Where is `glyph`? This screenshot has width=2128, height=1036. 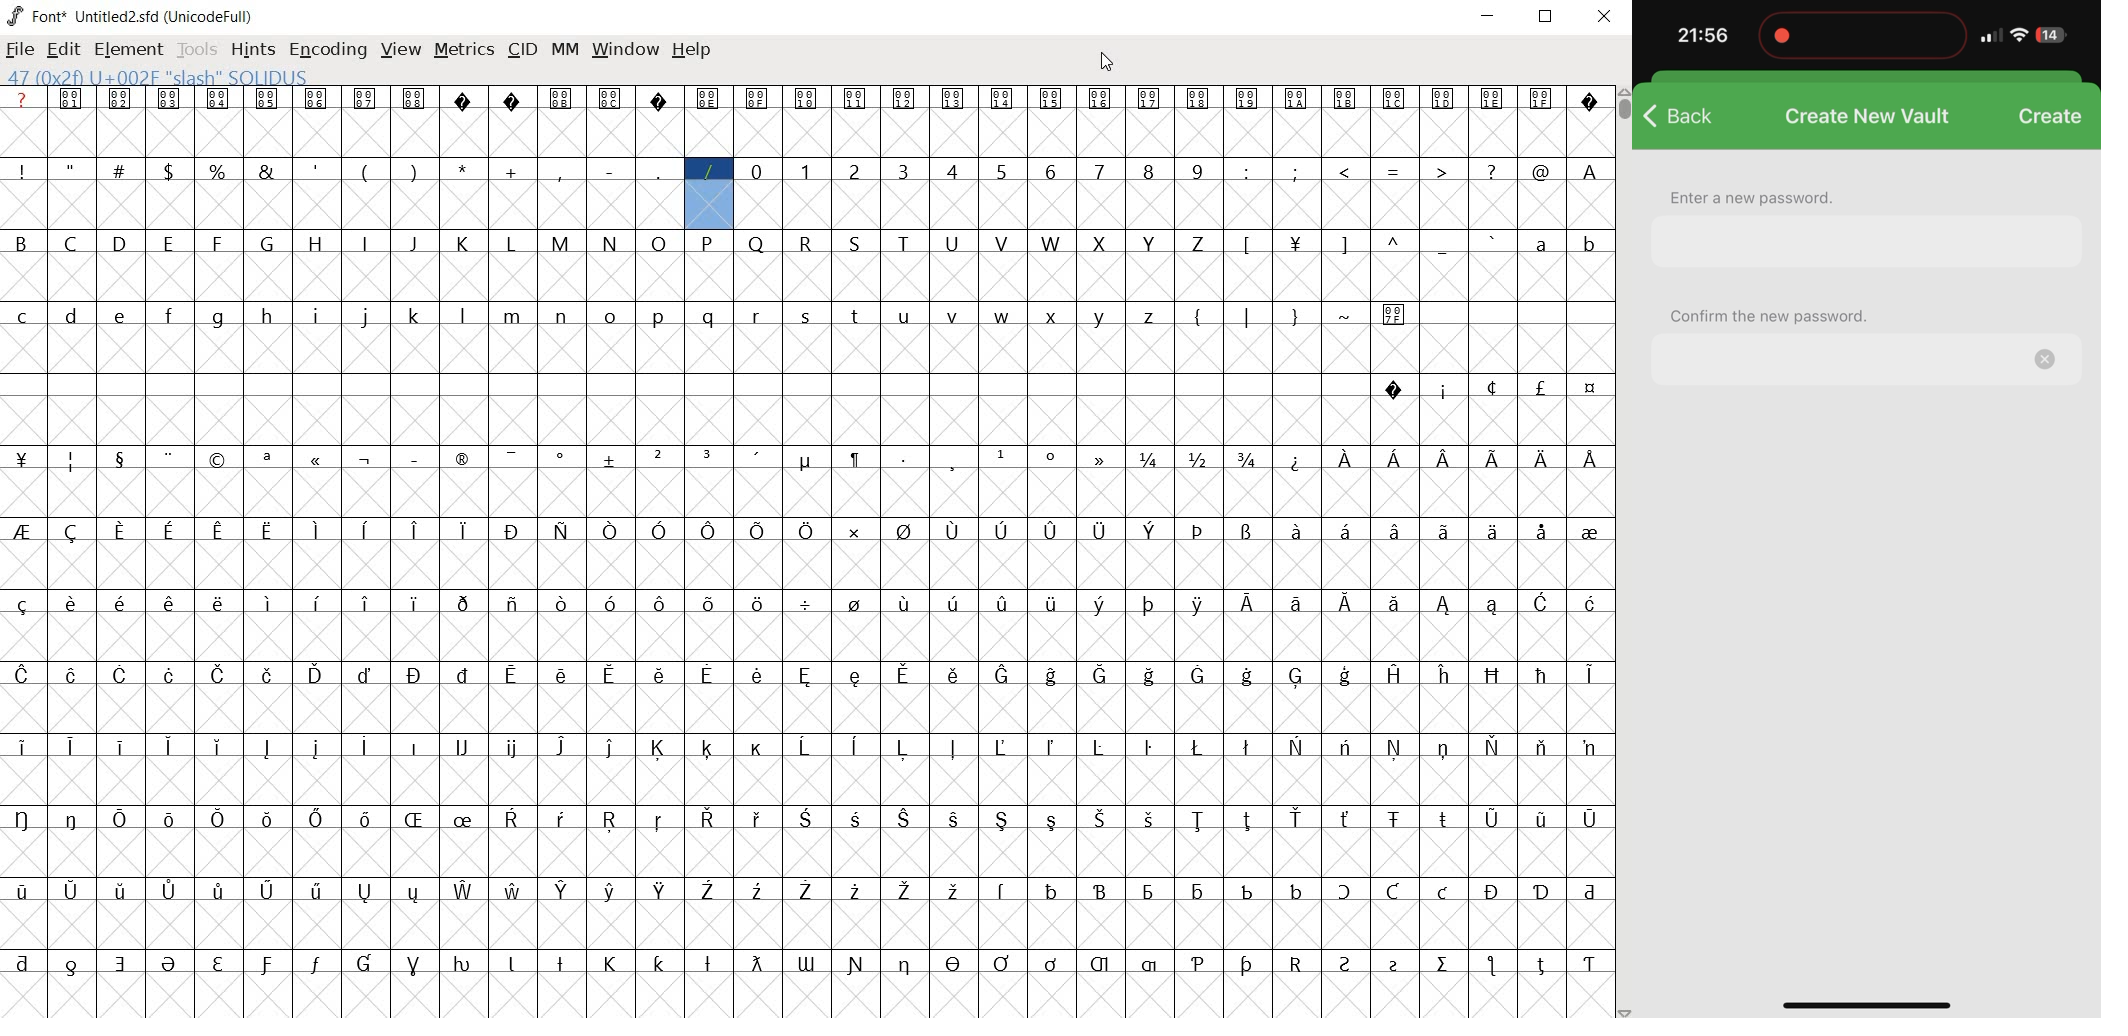 glyph is located at coordinates (560, 531).